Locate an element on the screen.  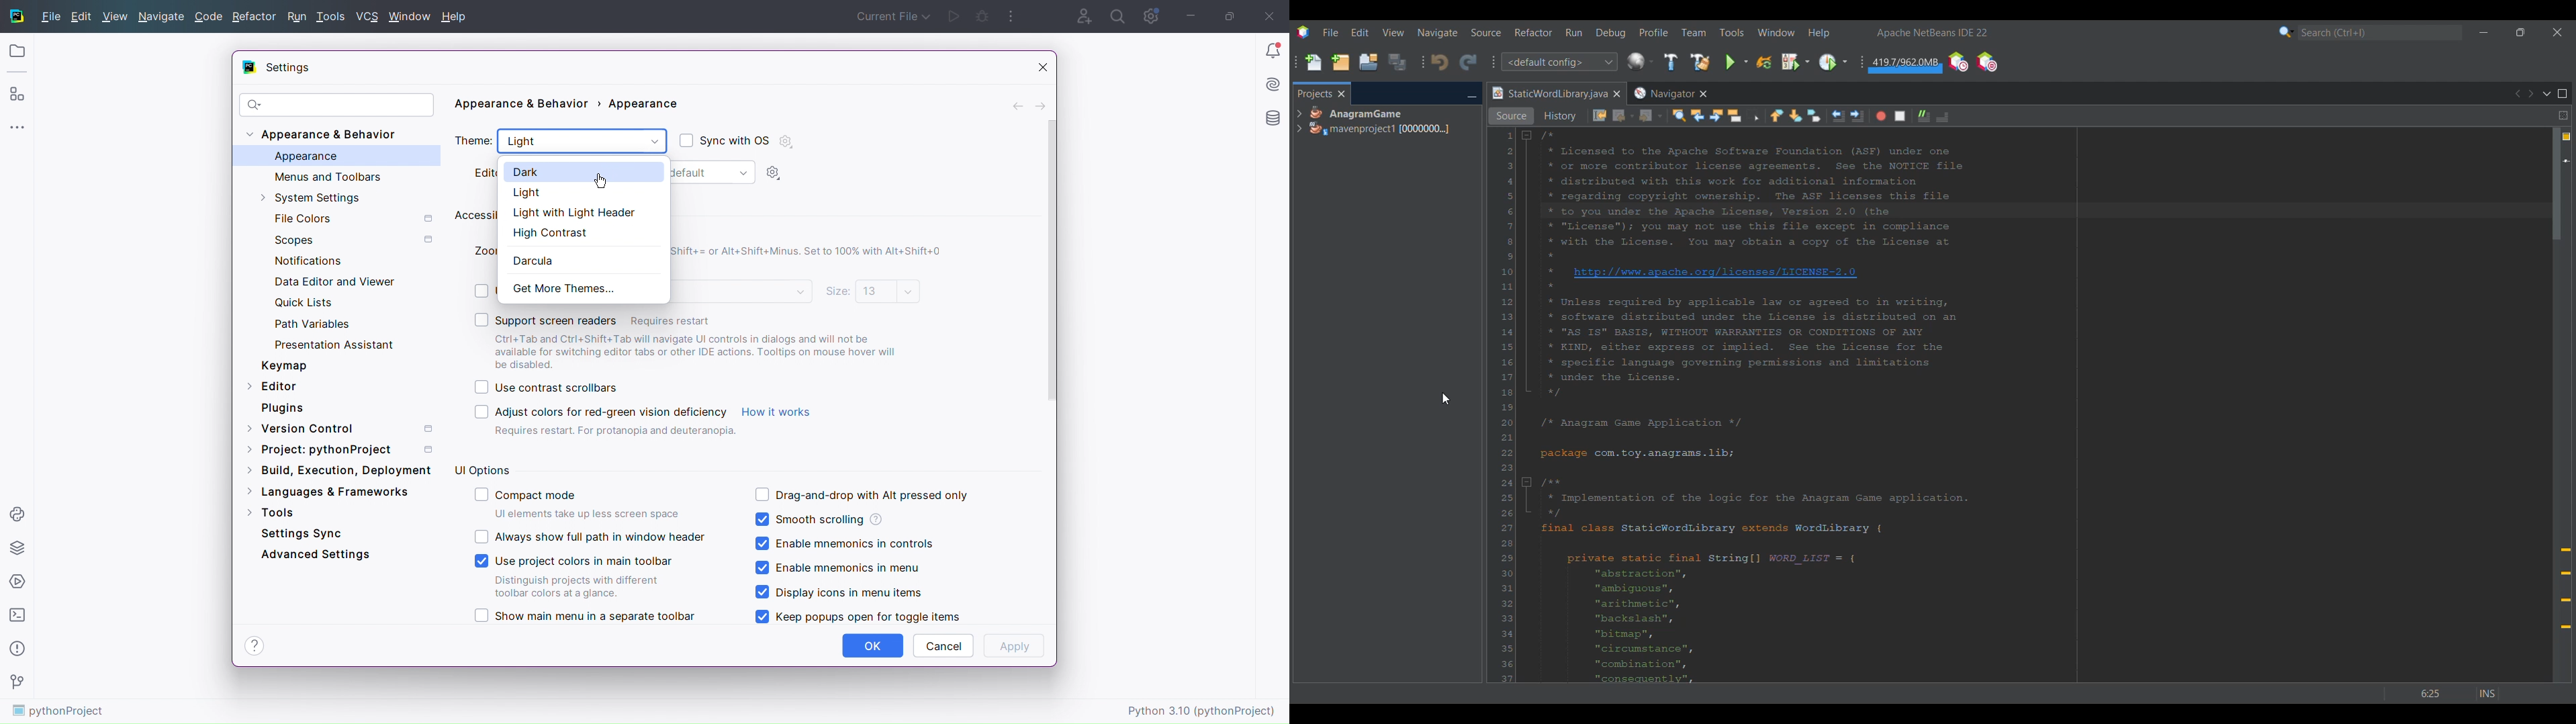
Navigate is located at coordinates (163, 16).